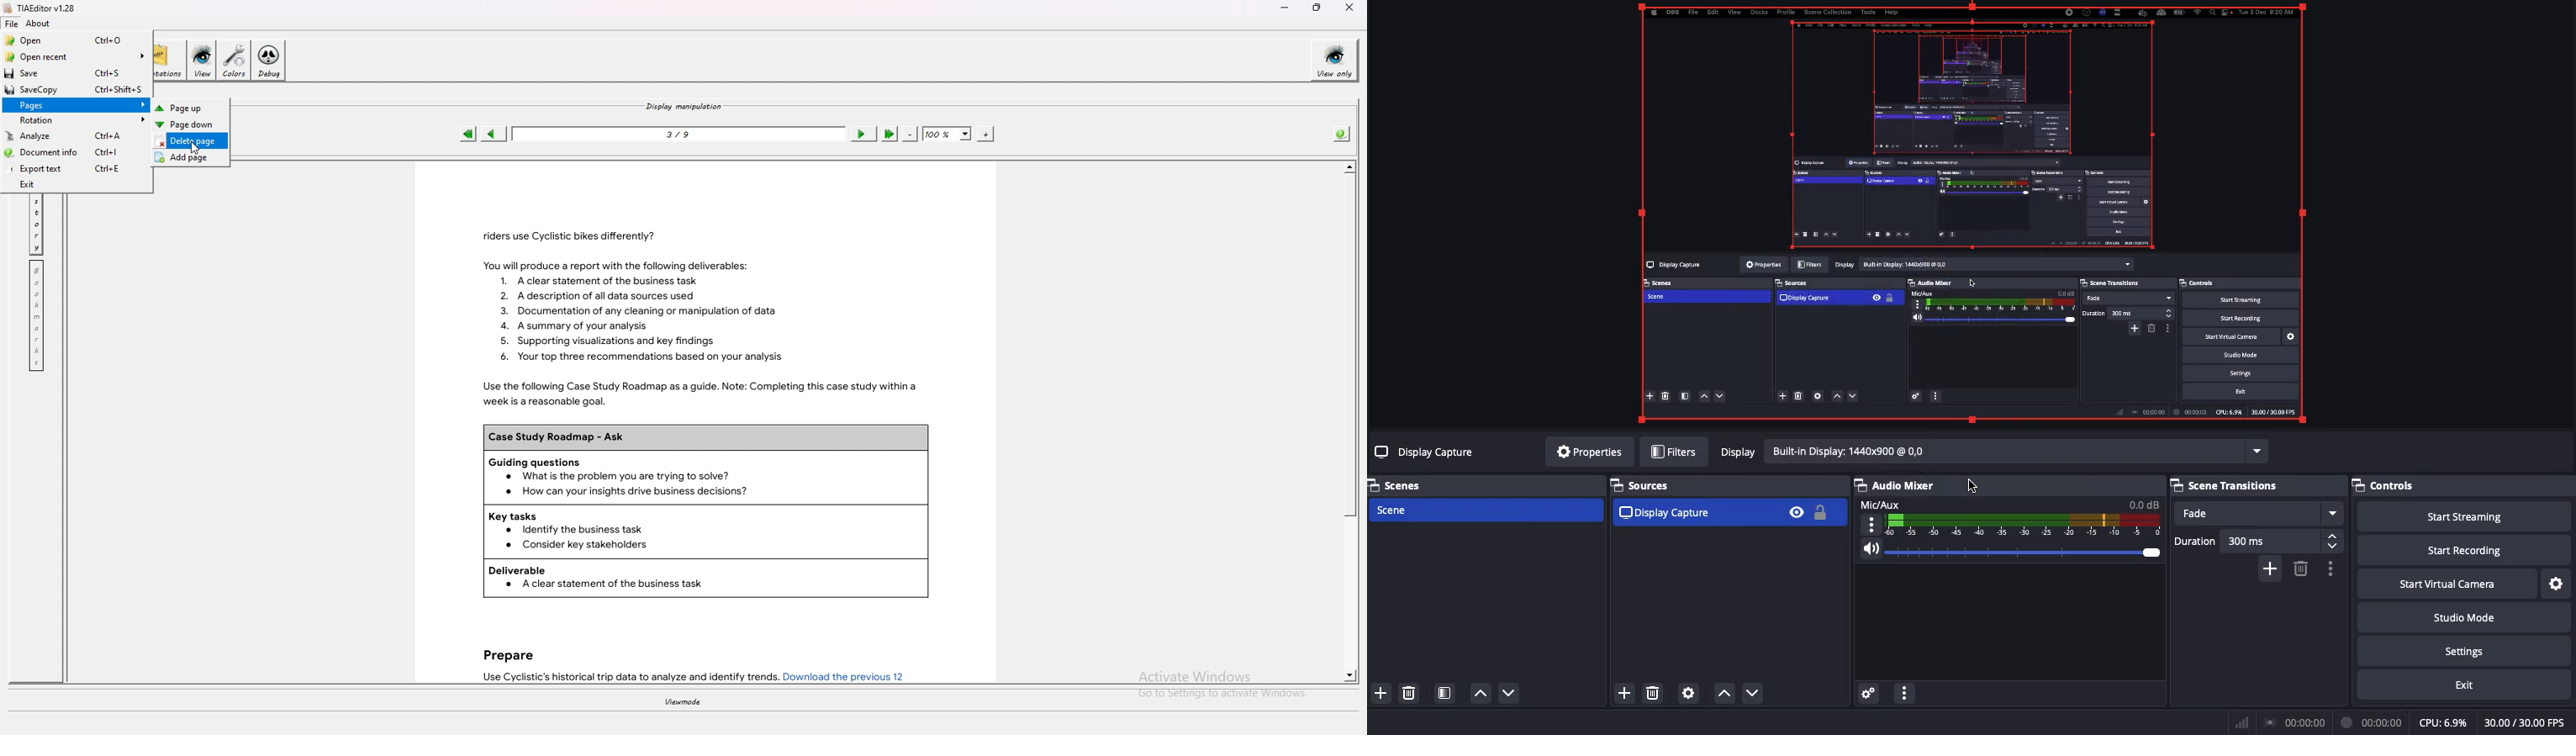 The image size is (2576, 756). What do you see at coordinates (2526, 722) in the screenshot?
I see `FPS` at bounding box center [2526, 722].